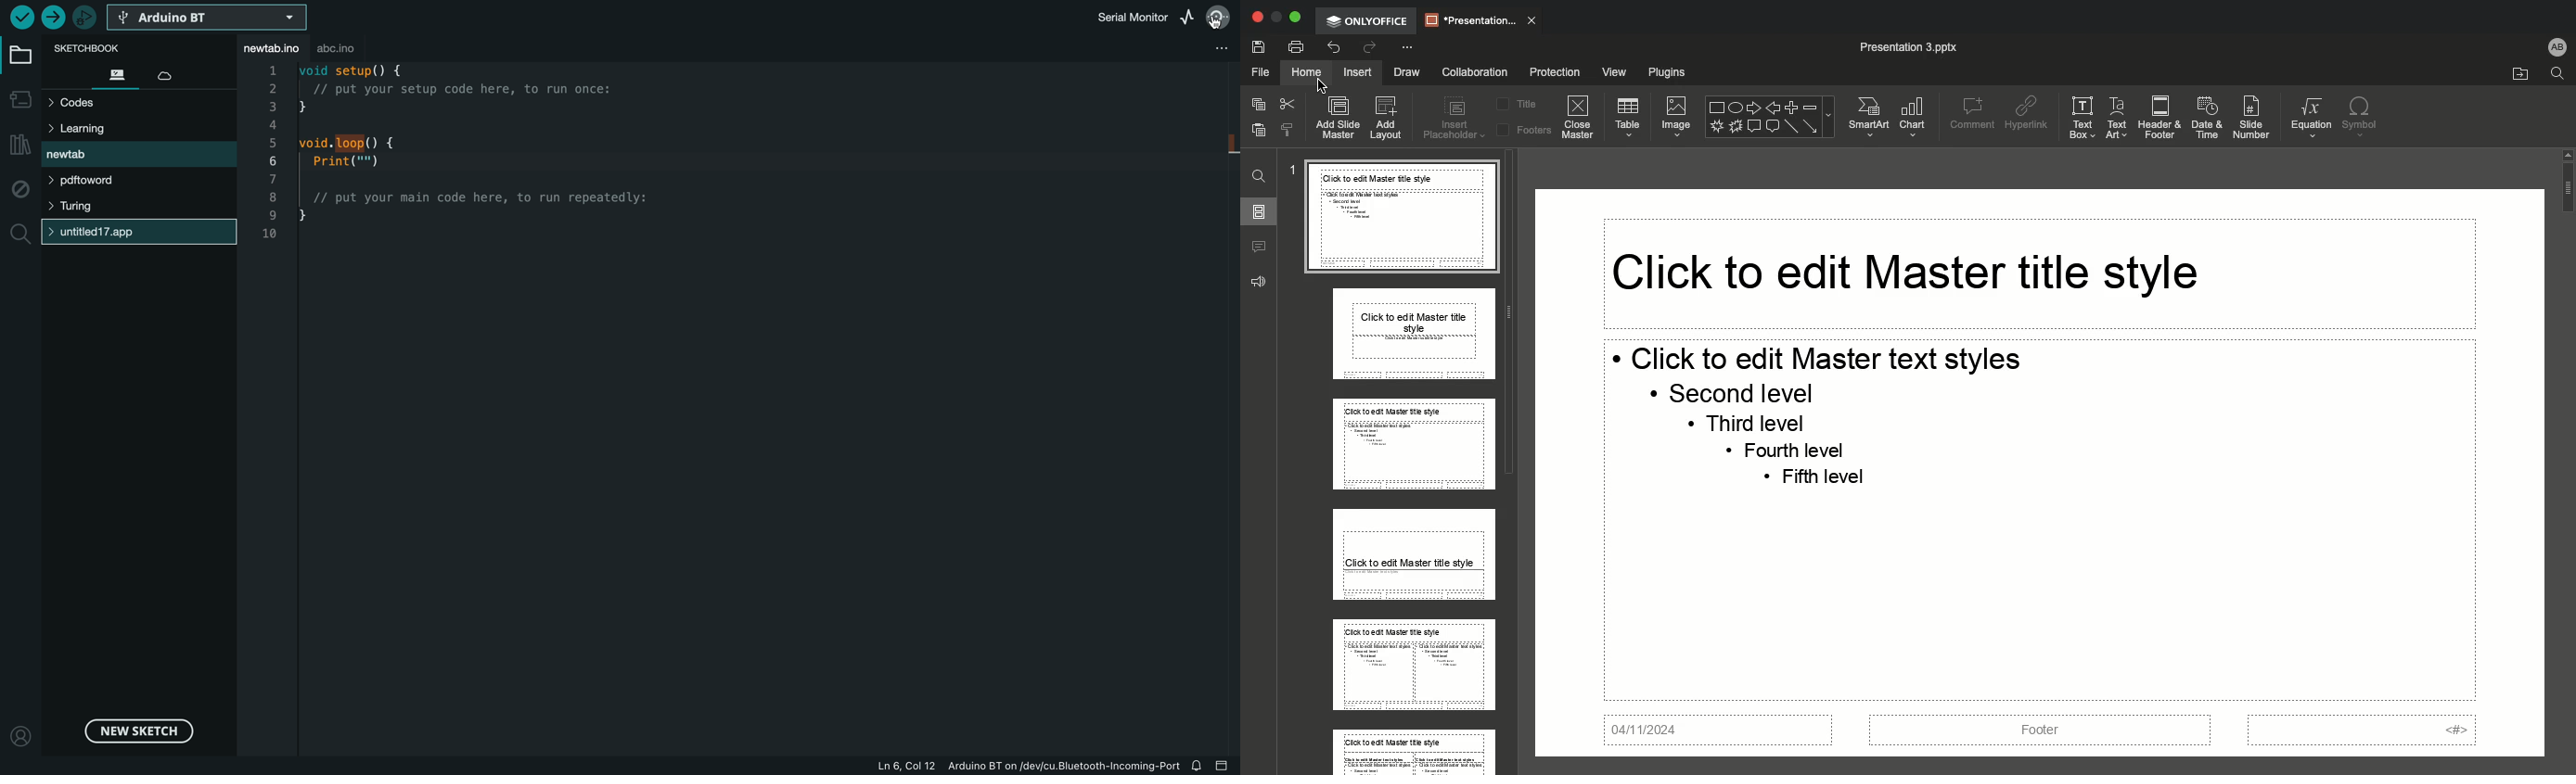 This screenshot has width=2576, height=784. I want to click on Click to edit Master title style, so click(1903, 272).